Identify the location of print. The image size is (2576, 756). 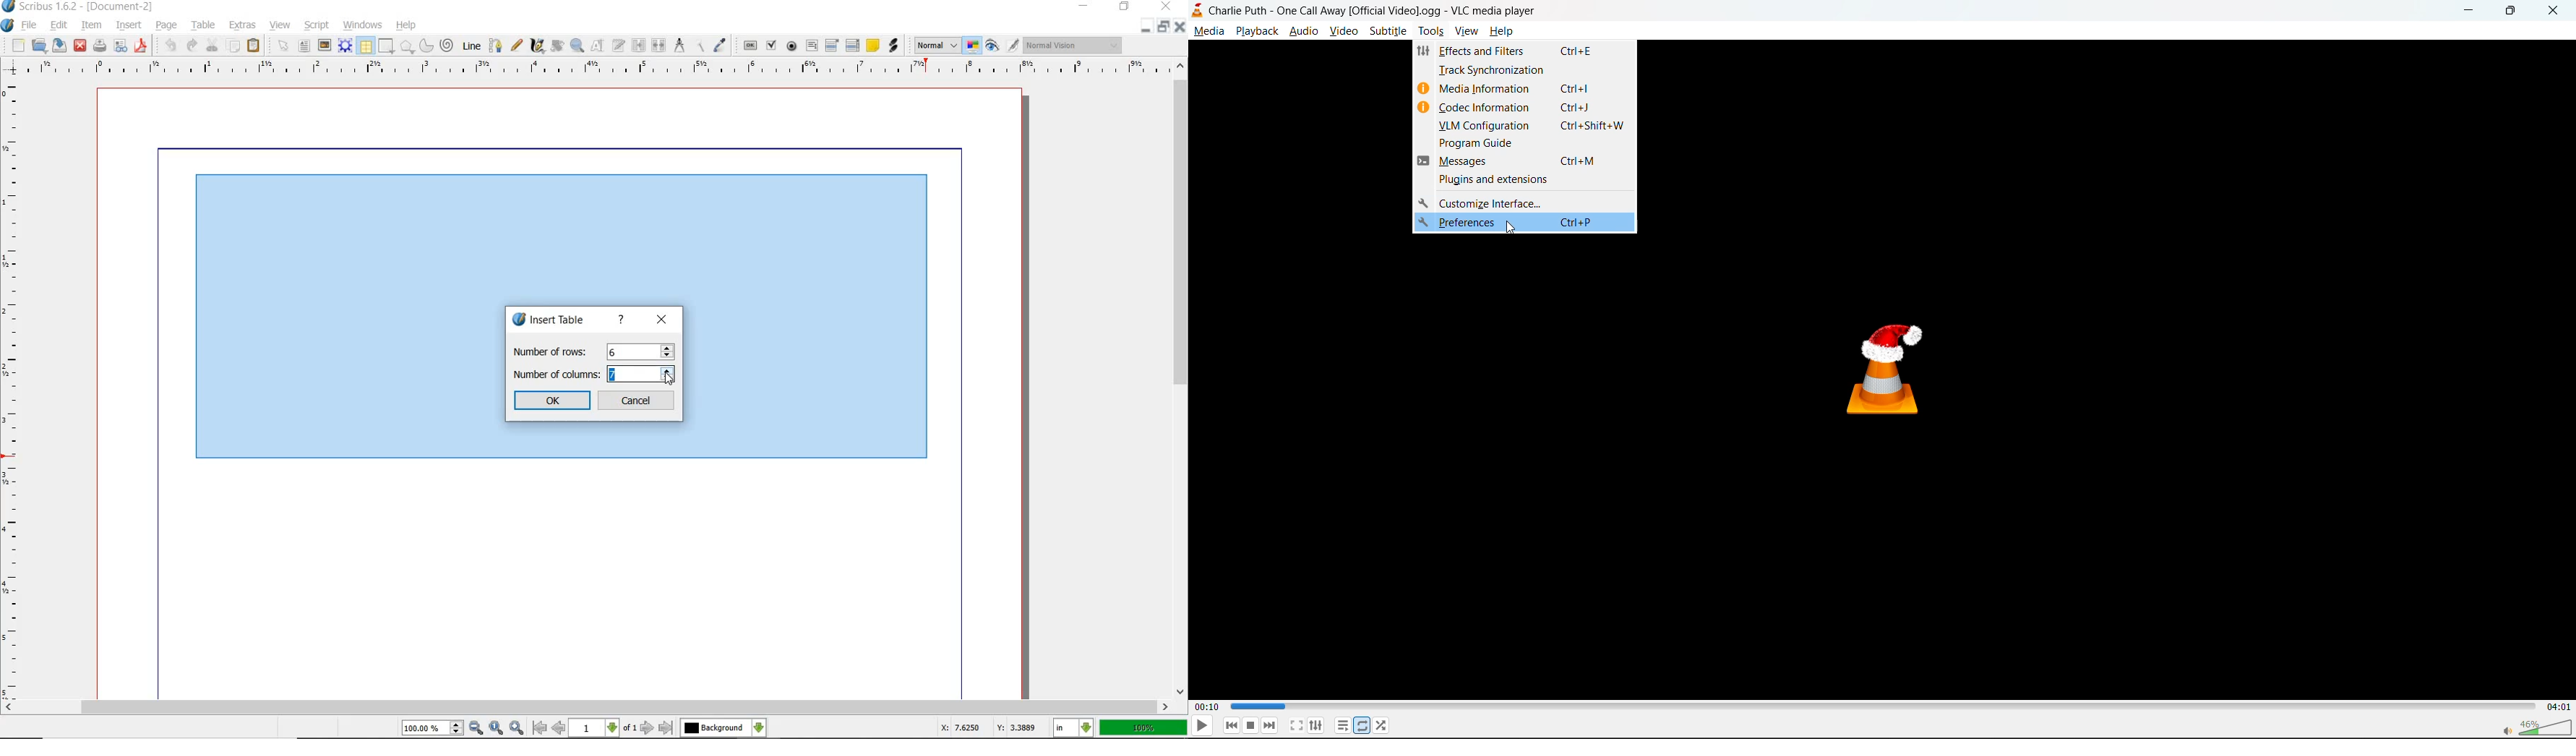
(99, 45).